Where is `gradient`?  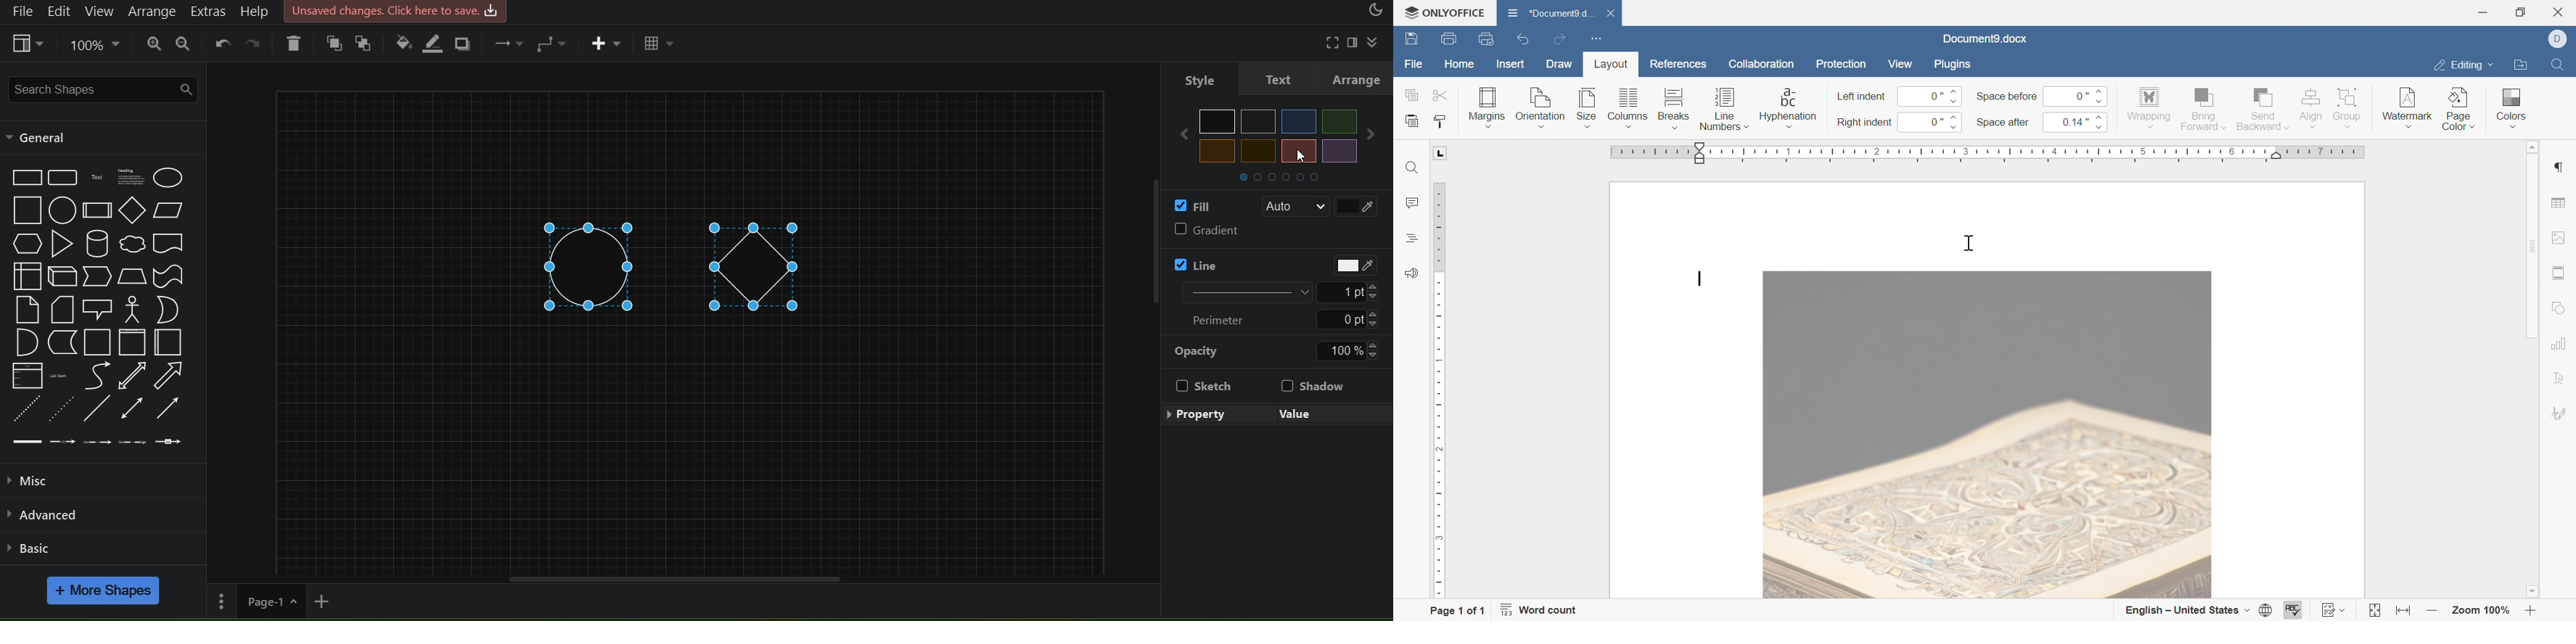
gradient is located at coordinates (1272, 234).